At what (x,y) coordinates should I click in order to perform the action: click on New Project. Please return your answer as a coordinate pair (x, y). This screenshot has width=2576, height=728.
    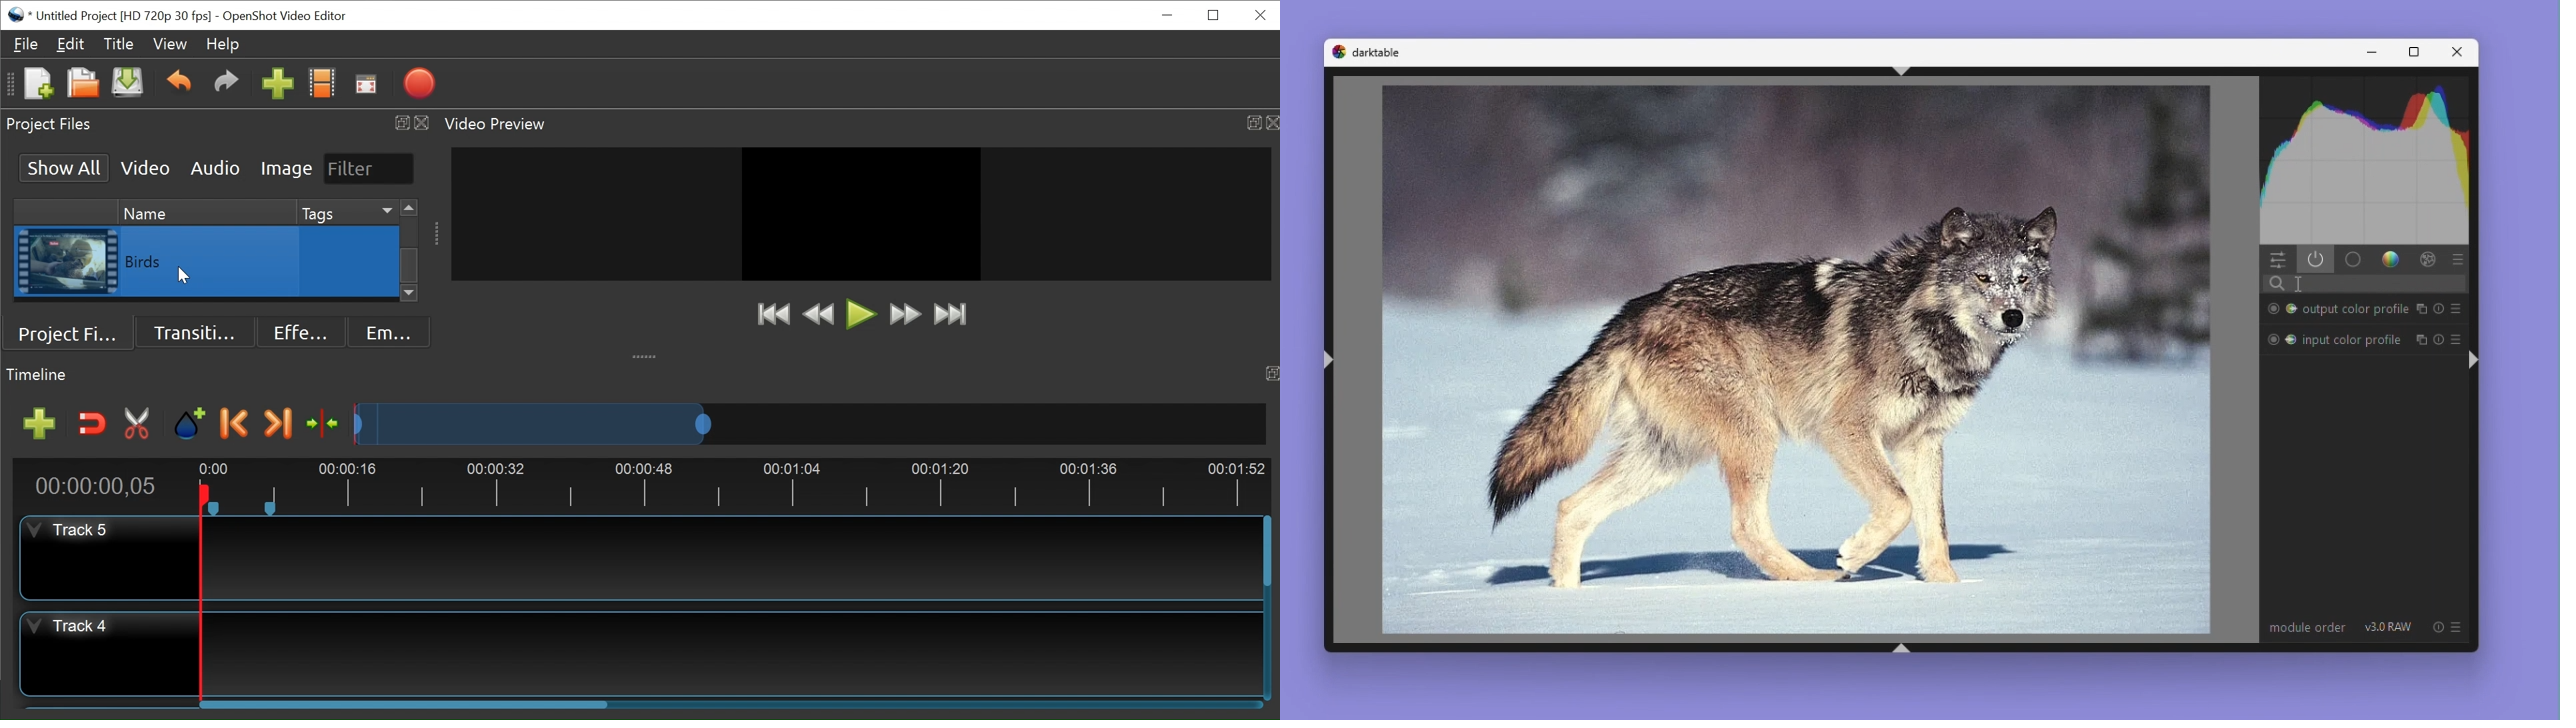
    Looking at the image, I should click on (37, 85).